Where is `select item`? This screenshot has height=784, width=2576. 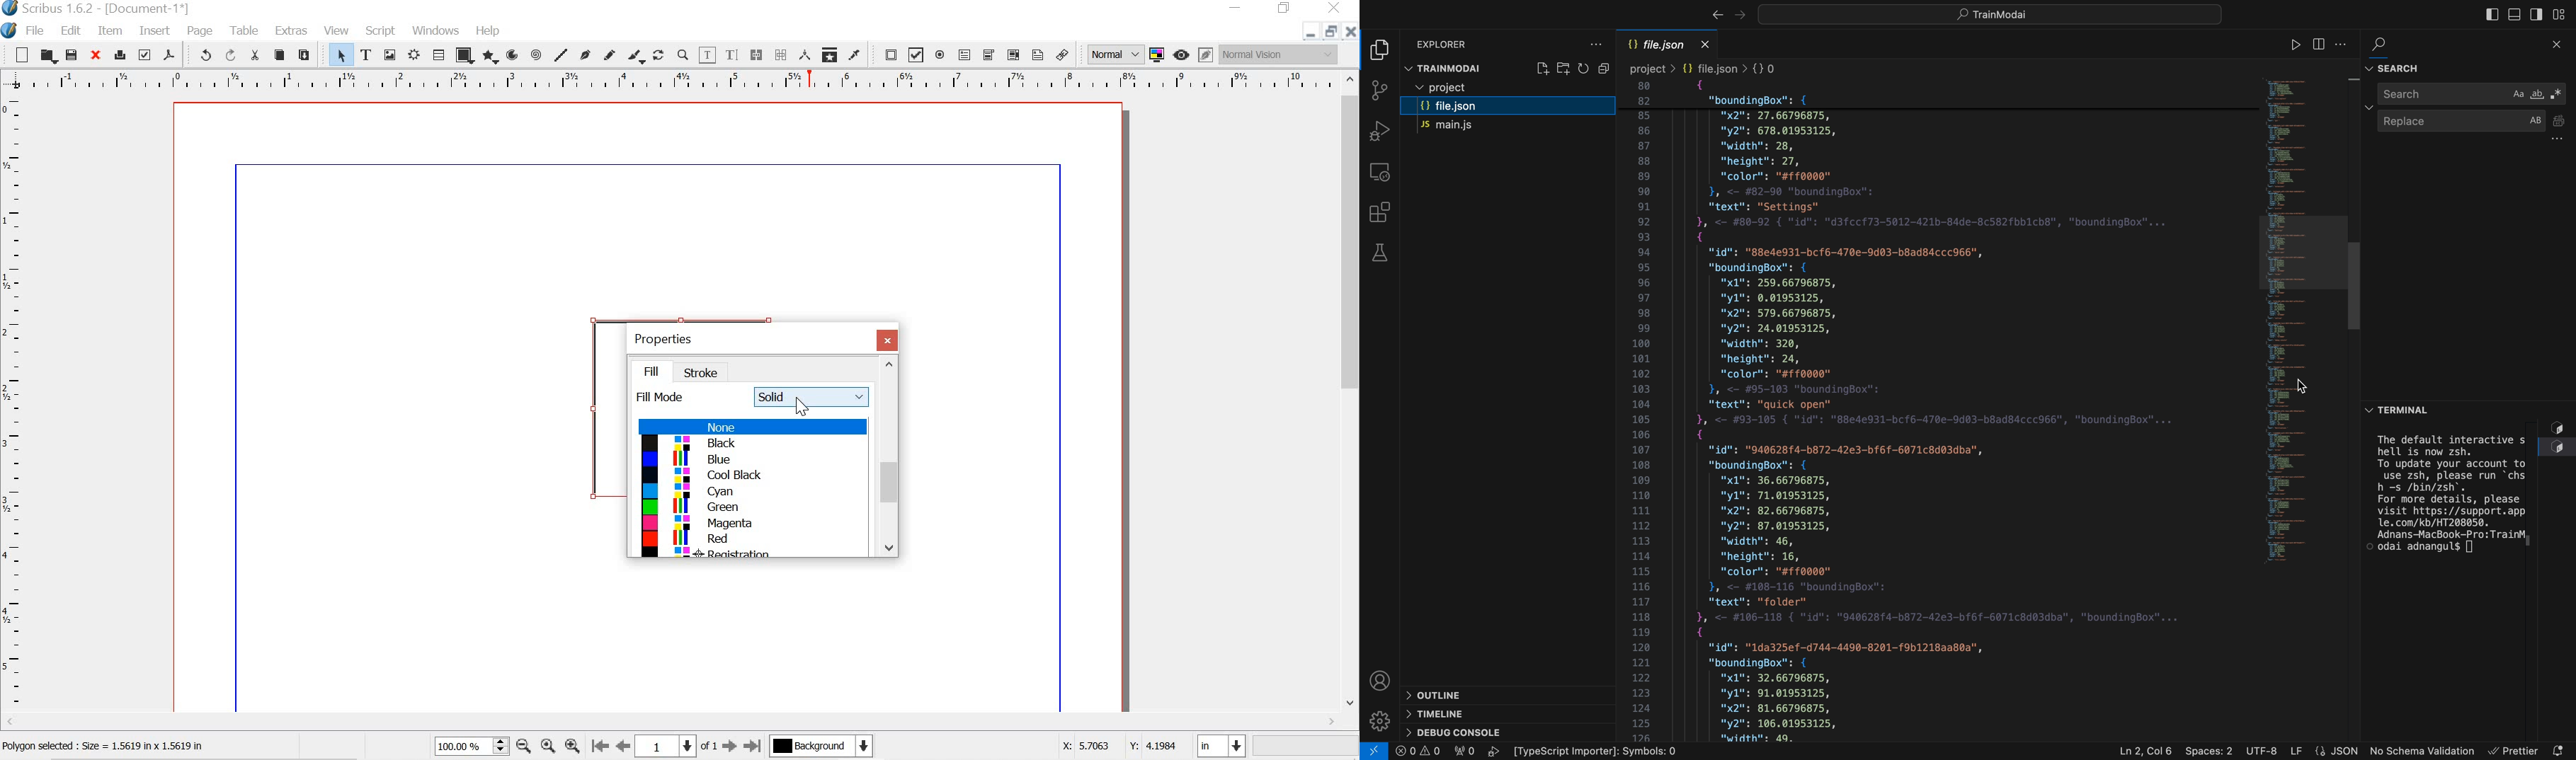 select item is located at coordinates (341, 54).